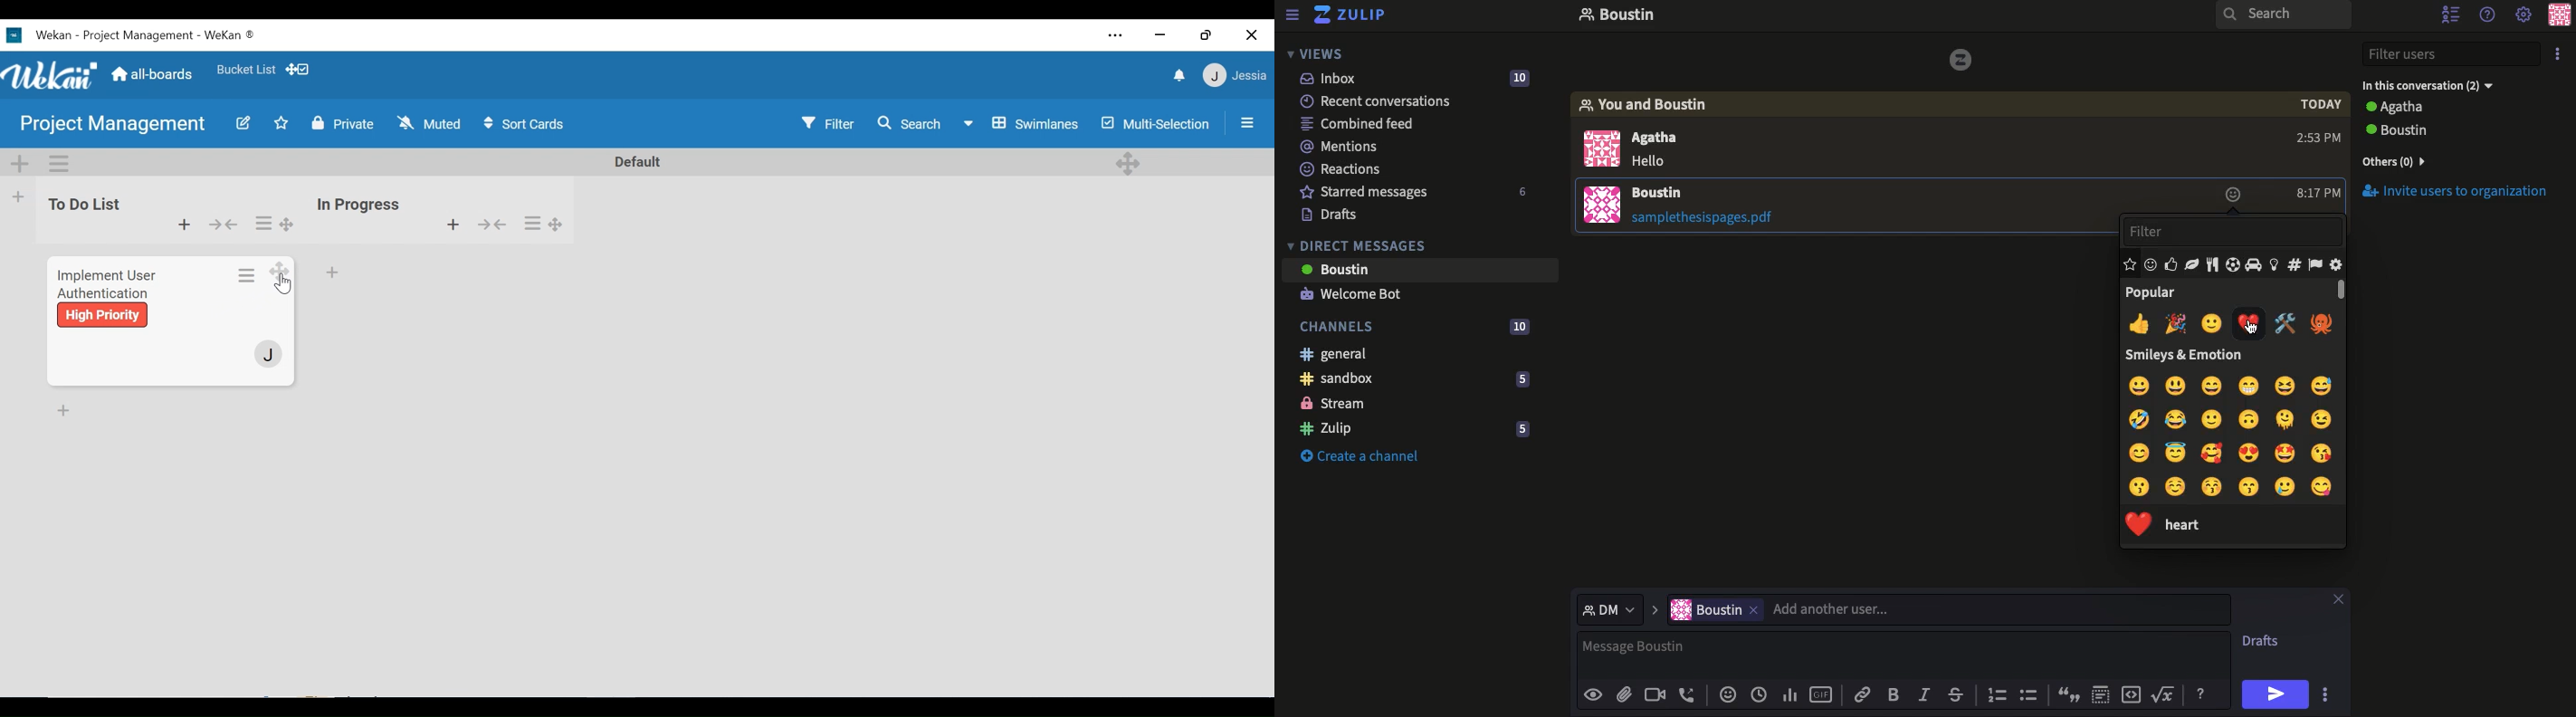 The width and height of the screenshot is (2576, 728). Describe the element at coordinates (2179, 421) in the screenshot. I see `joy` at that location.